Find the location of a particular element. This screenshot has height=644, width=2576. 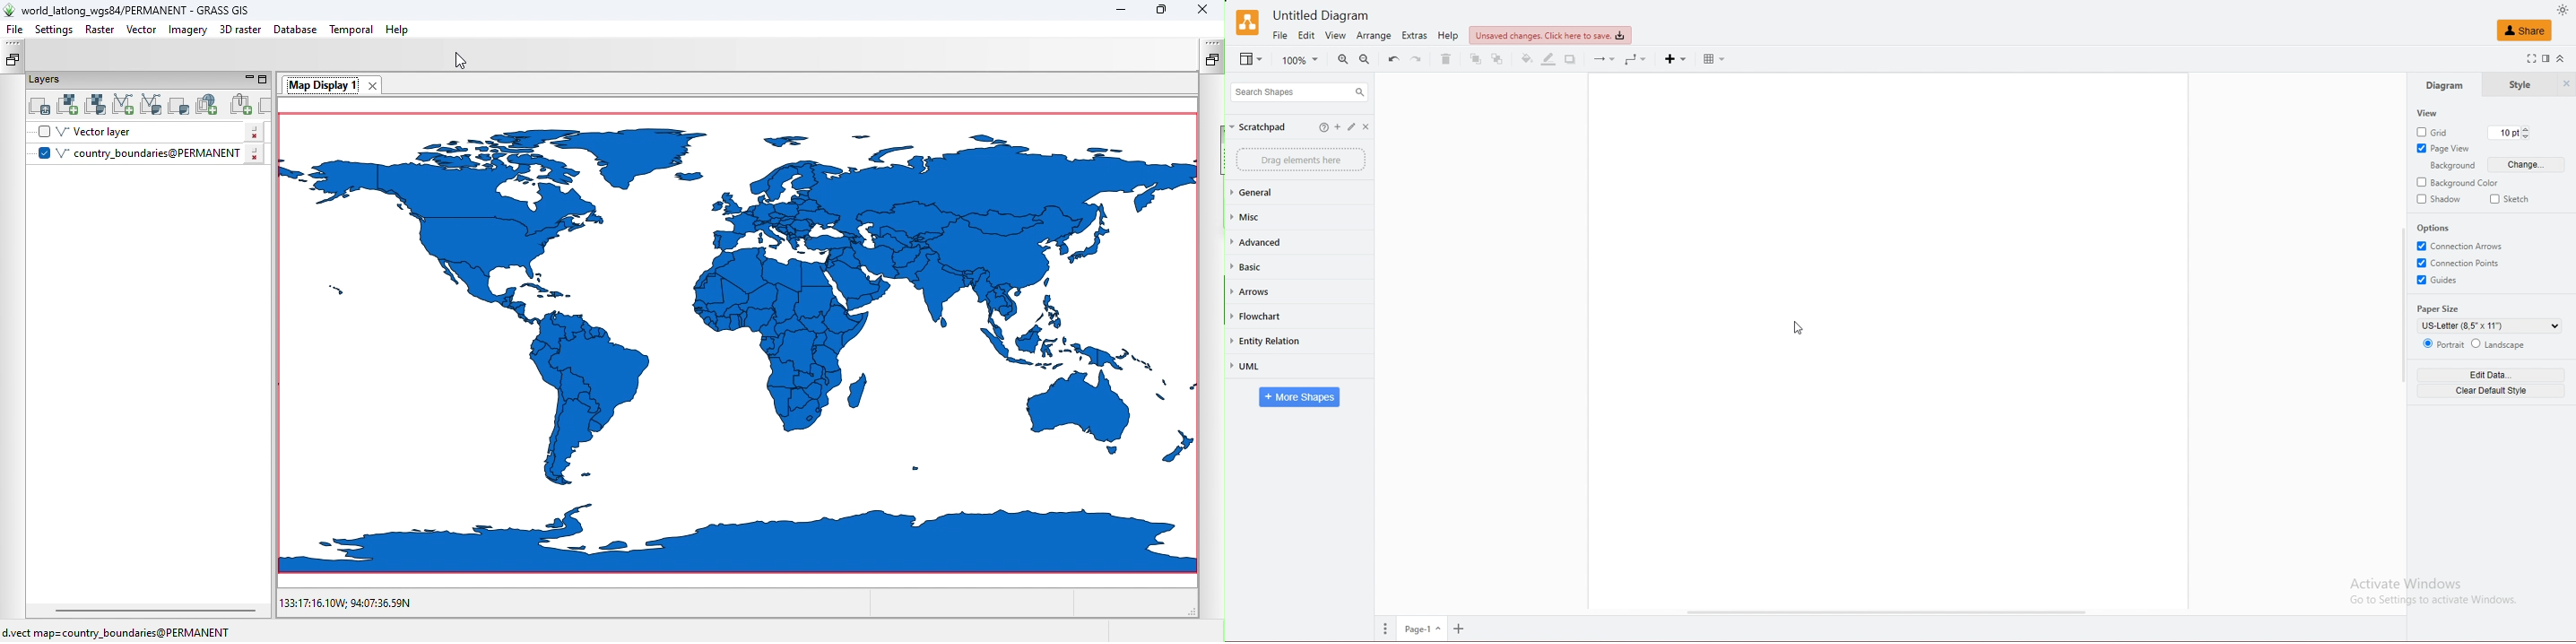

full screen is located at coordinates (2528, 59).